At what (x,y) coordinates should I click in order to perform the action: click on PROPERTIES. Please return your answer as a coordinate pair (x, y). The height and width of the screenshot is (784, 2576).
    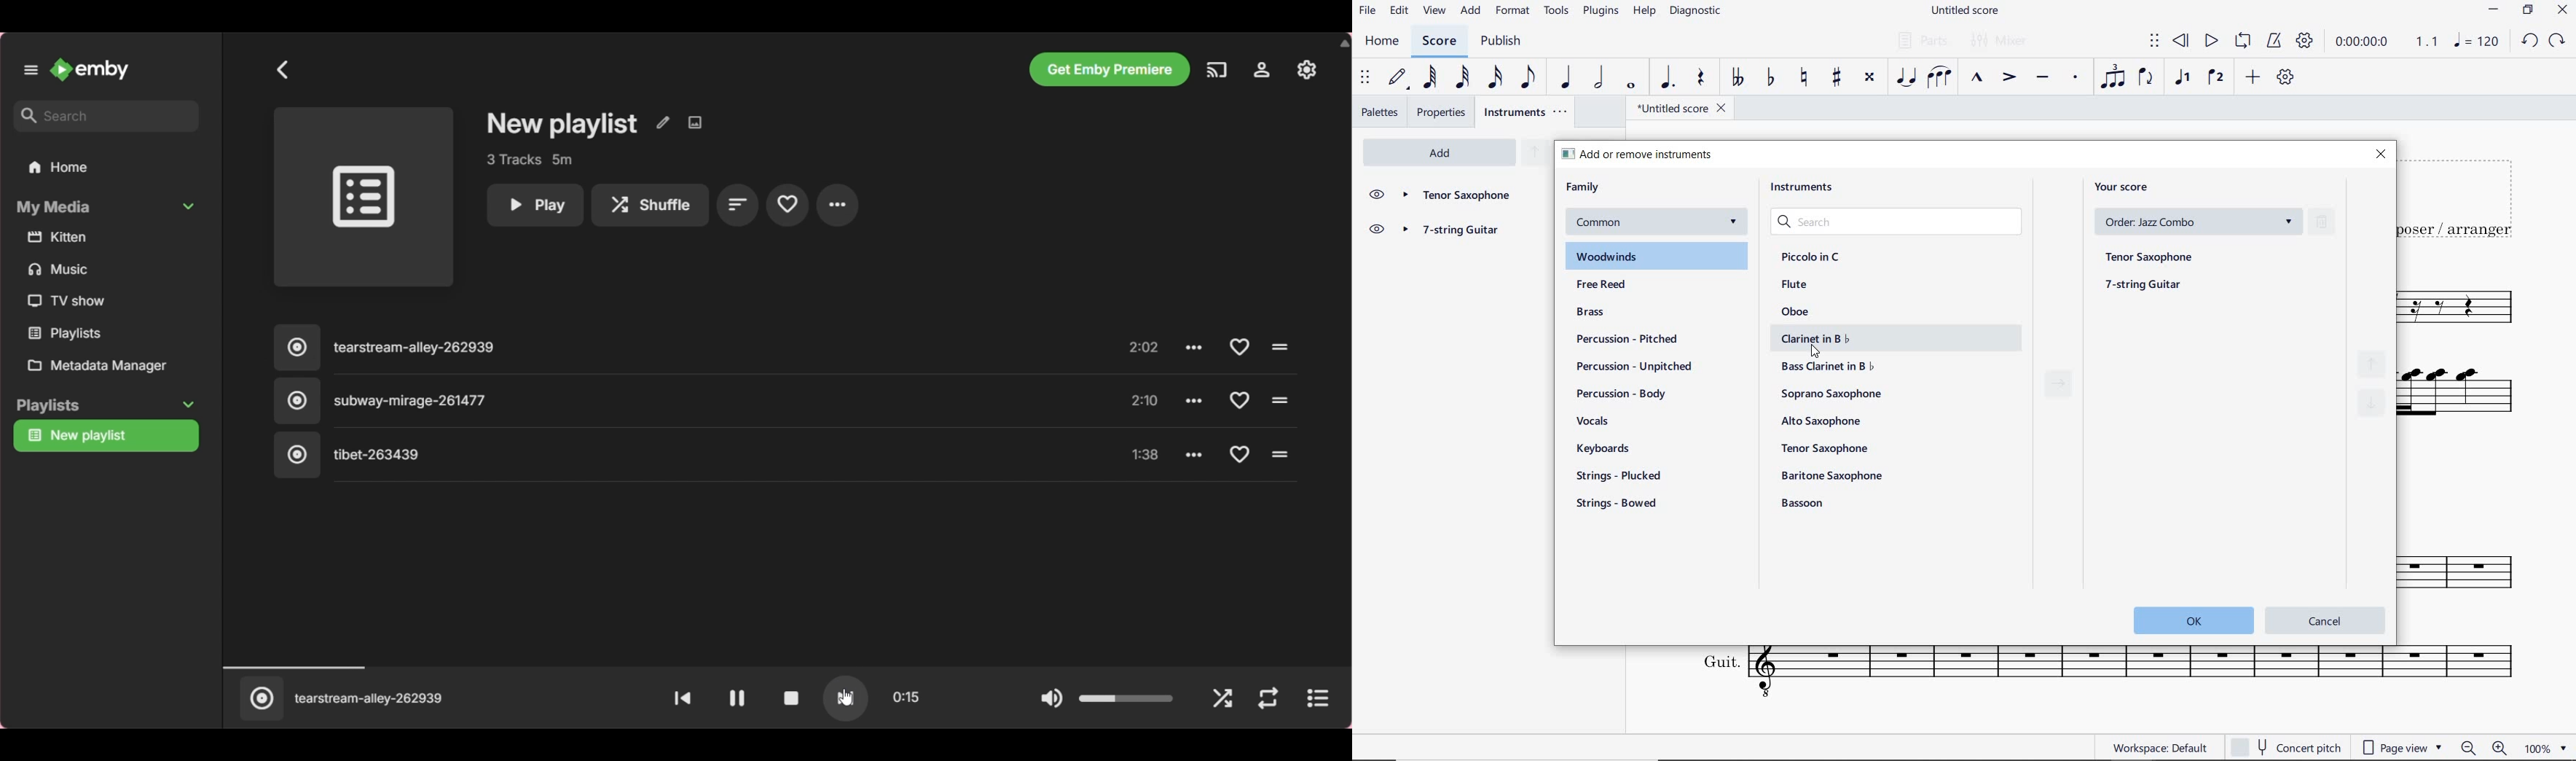
    Looking at the image, I should click on (1444, 112).